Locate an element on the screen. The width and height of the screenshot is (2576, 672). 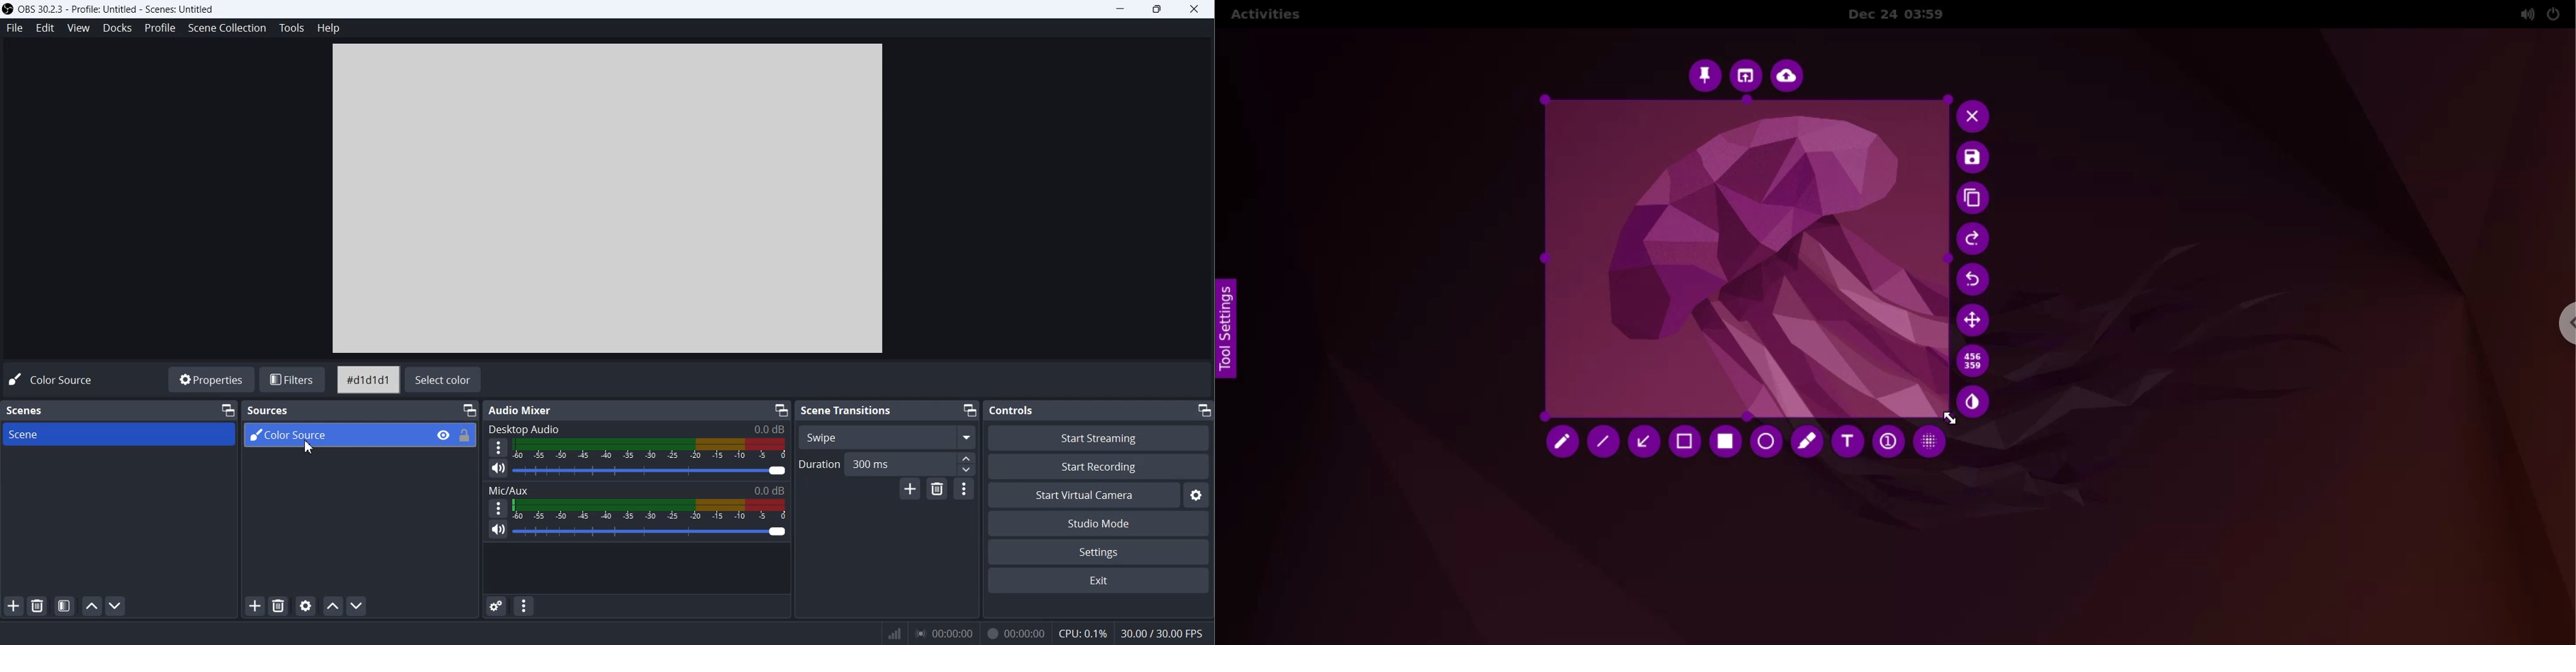
More is located at coordinates (499, 448).